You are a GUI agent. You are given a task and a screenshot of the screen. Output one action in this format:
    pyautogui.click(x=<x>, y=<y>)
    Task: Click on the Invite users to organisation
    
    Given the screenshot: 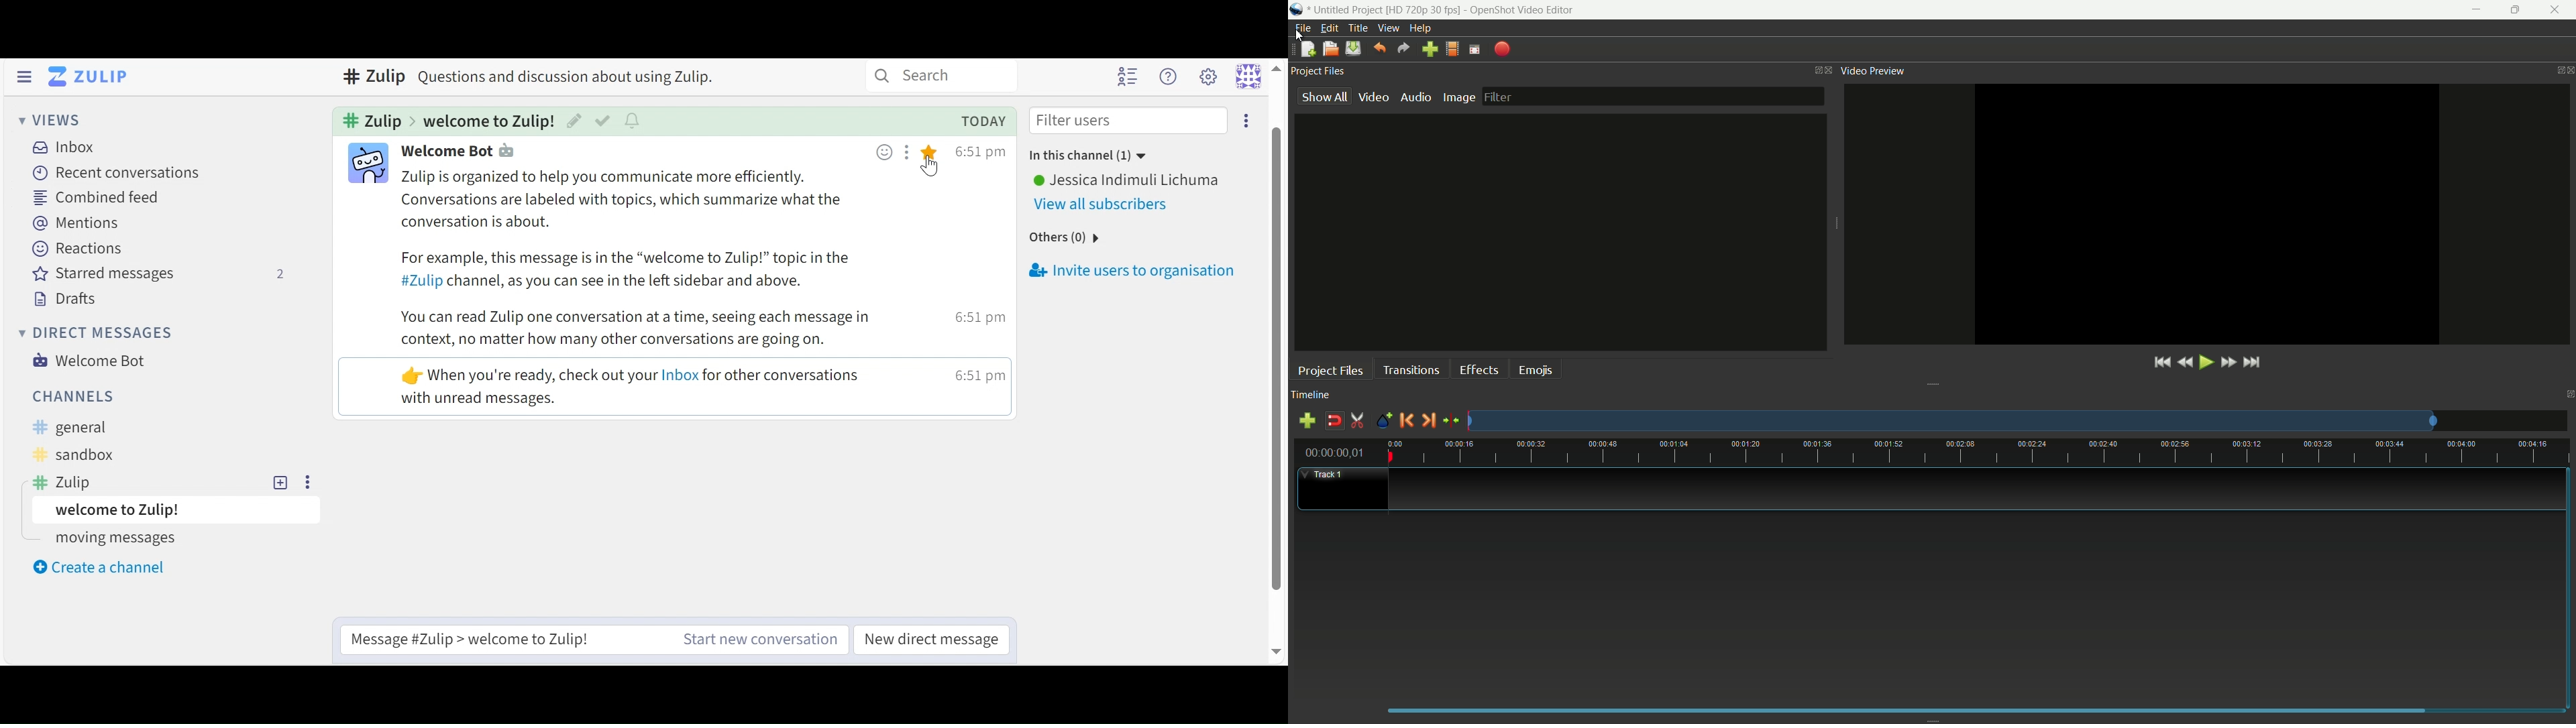 What is the action you would take?
    pyautogui.click(x=1129, y=276)
    